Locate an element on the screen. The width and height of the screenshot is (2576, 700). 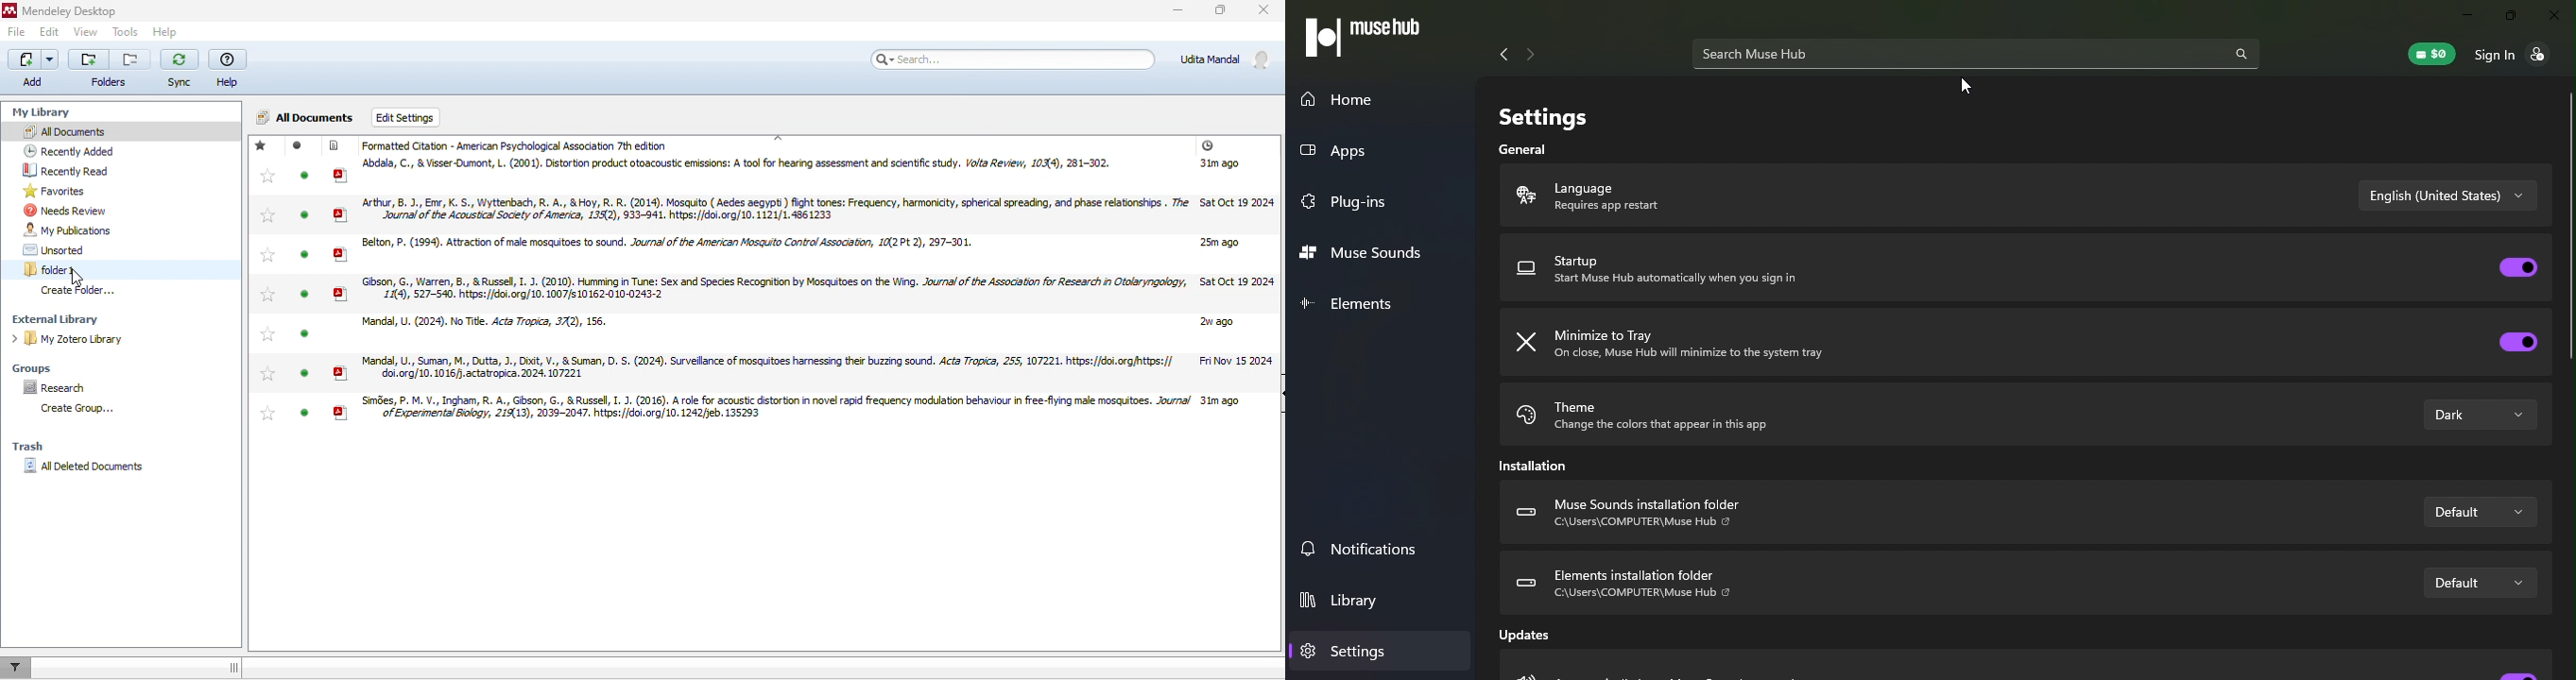
add is located at coordinates (30, 68).